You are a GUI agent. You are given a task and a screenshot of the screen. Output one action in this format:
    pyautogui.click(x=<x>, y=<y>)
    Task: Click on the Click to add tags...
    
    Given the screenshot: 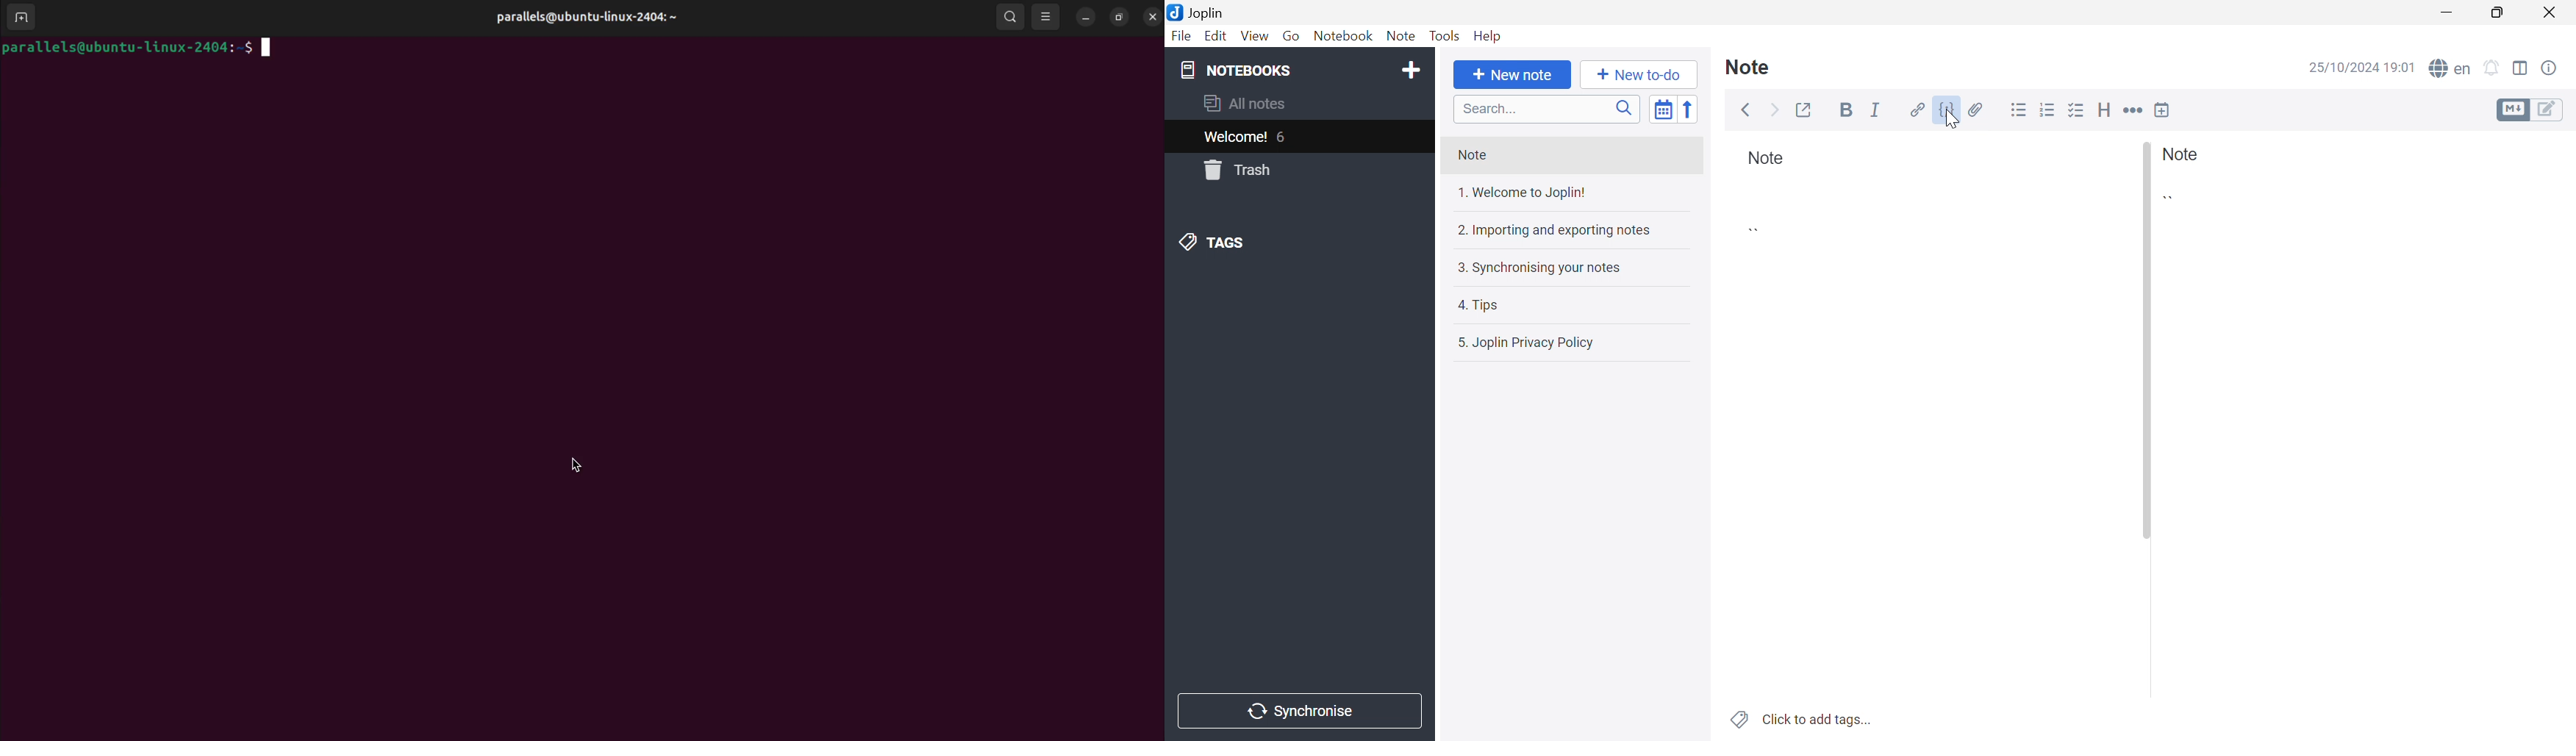 What is the action you would take?
    pyautogui.click(x=1822, y=718)
    